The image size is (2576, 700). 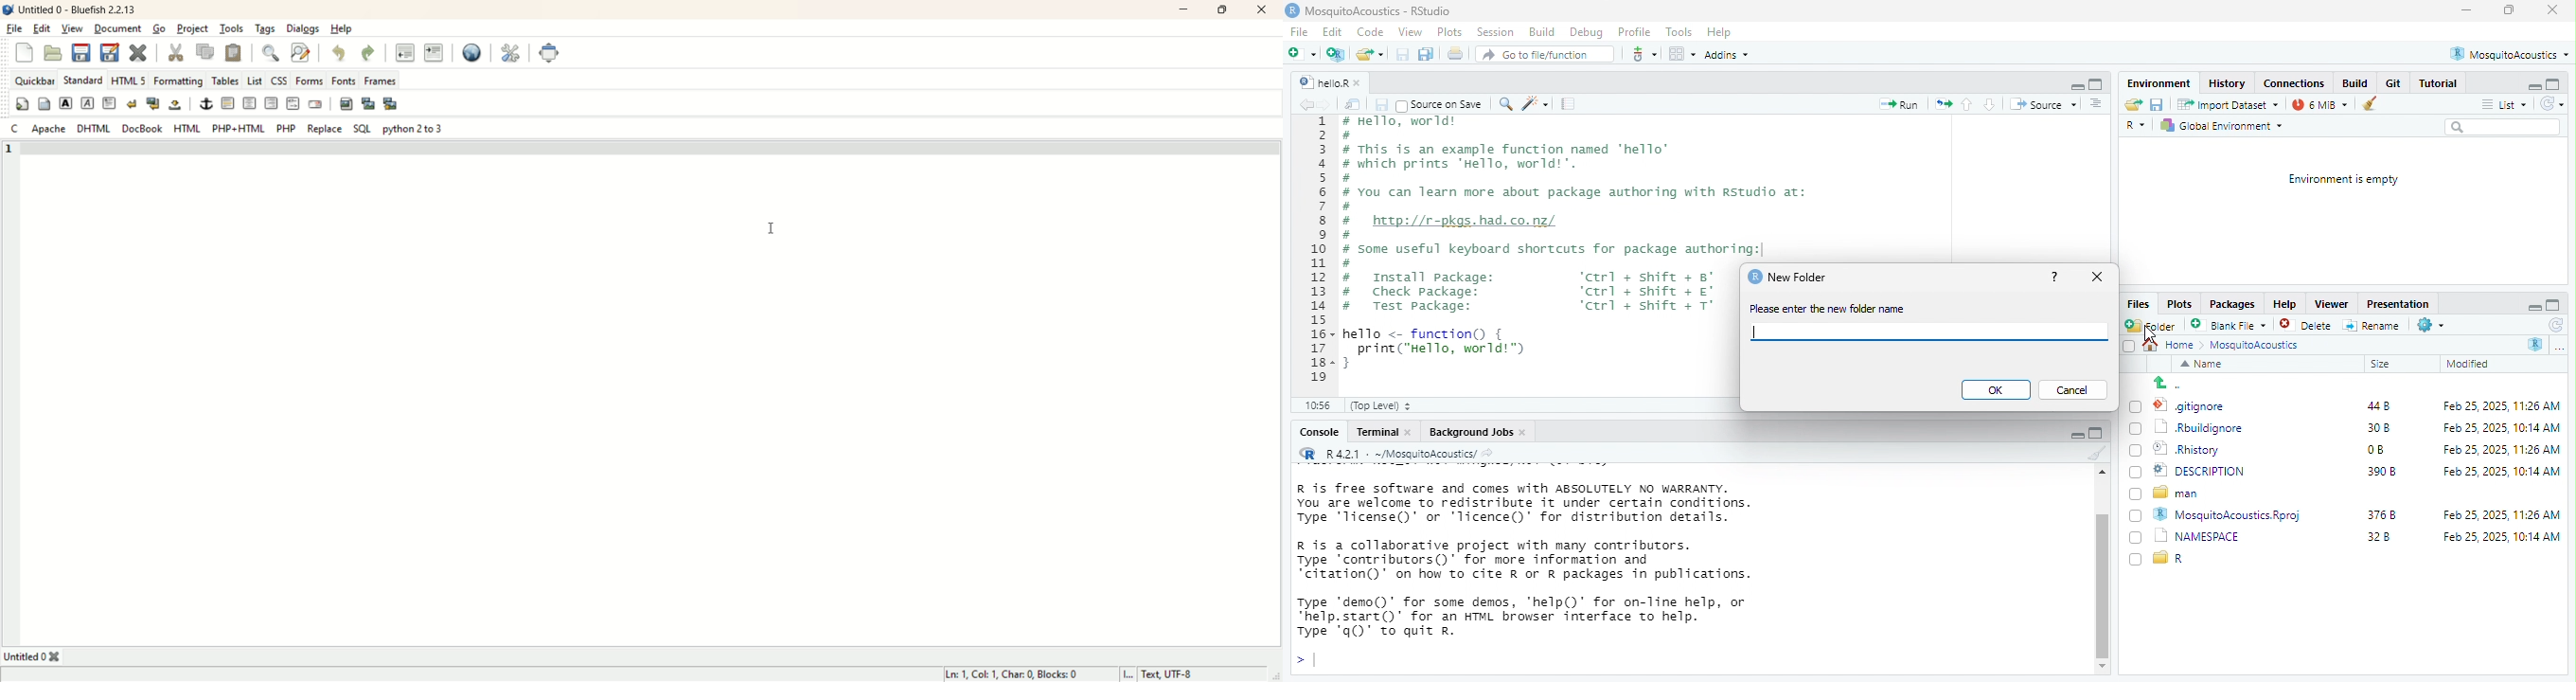 I want to click on typing cursor, so click(x=1760, y=330).